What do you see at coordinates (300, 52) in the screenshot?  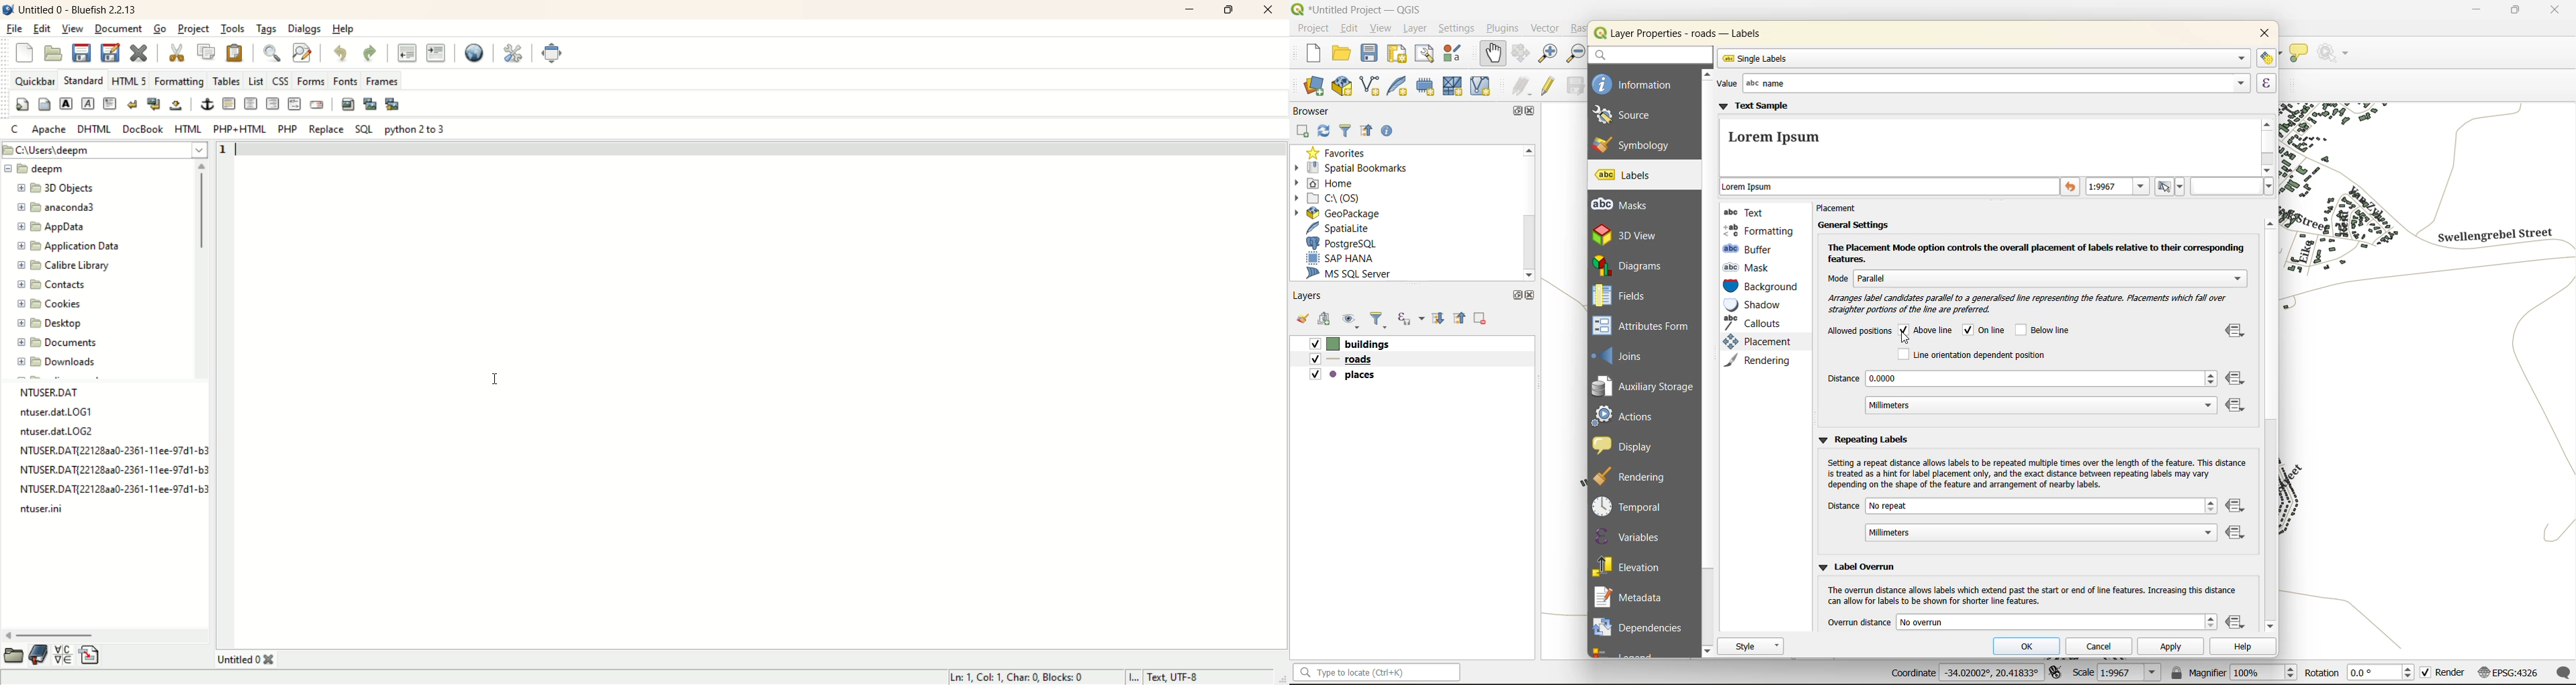 I see `advance find and replace` at bounding box center [300, 52].